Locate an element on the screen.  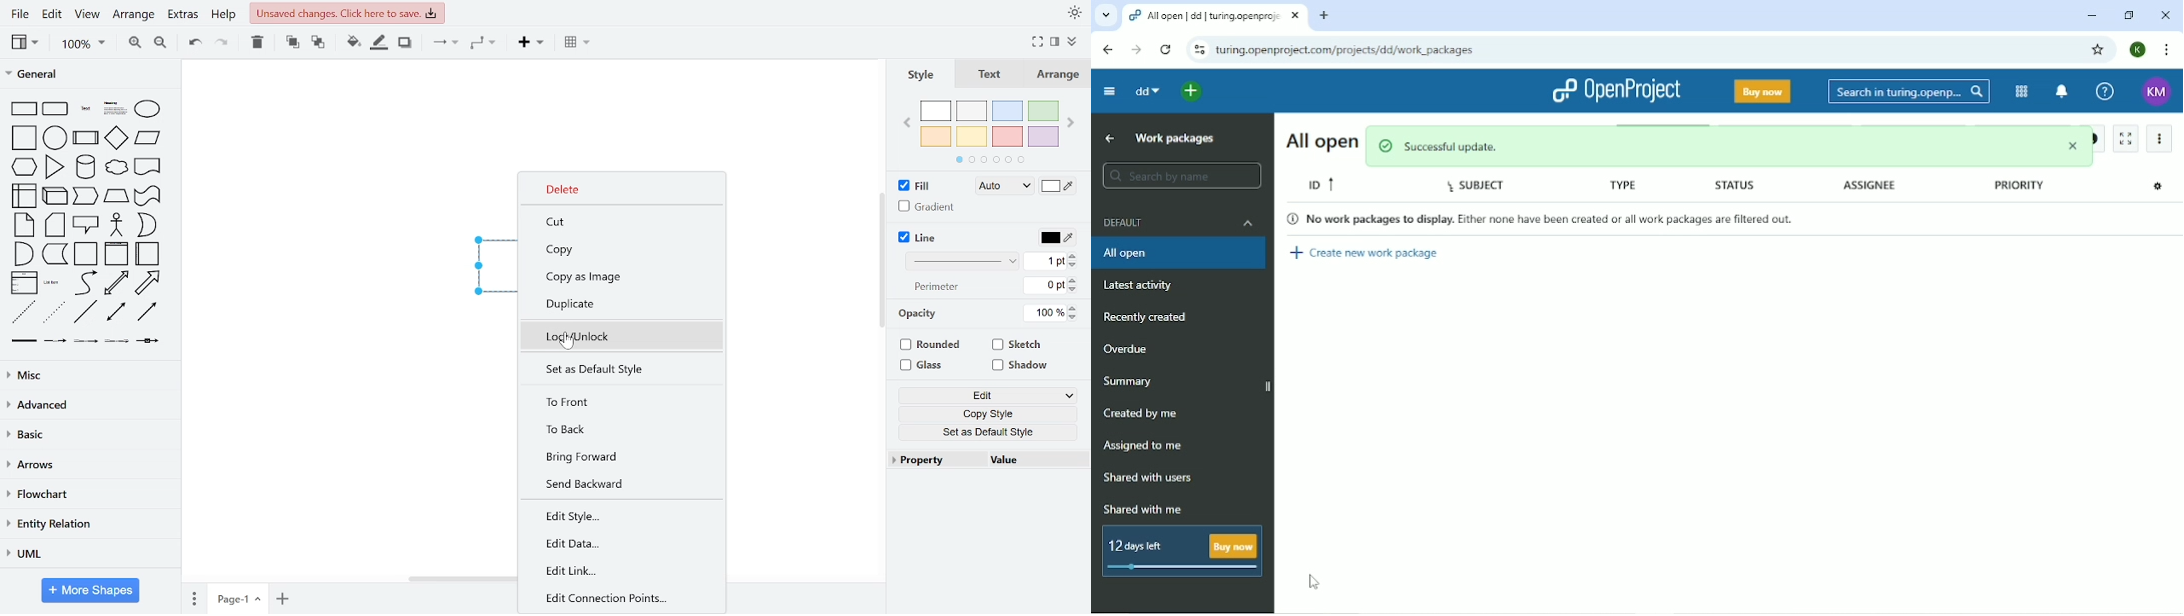
internal storage is located at coordinates (40, 195).